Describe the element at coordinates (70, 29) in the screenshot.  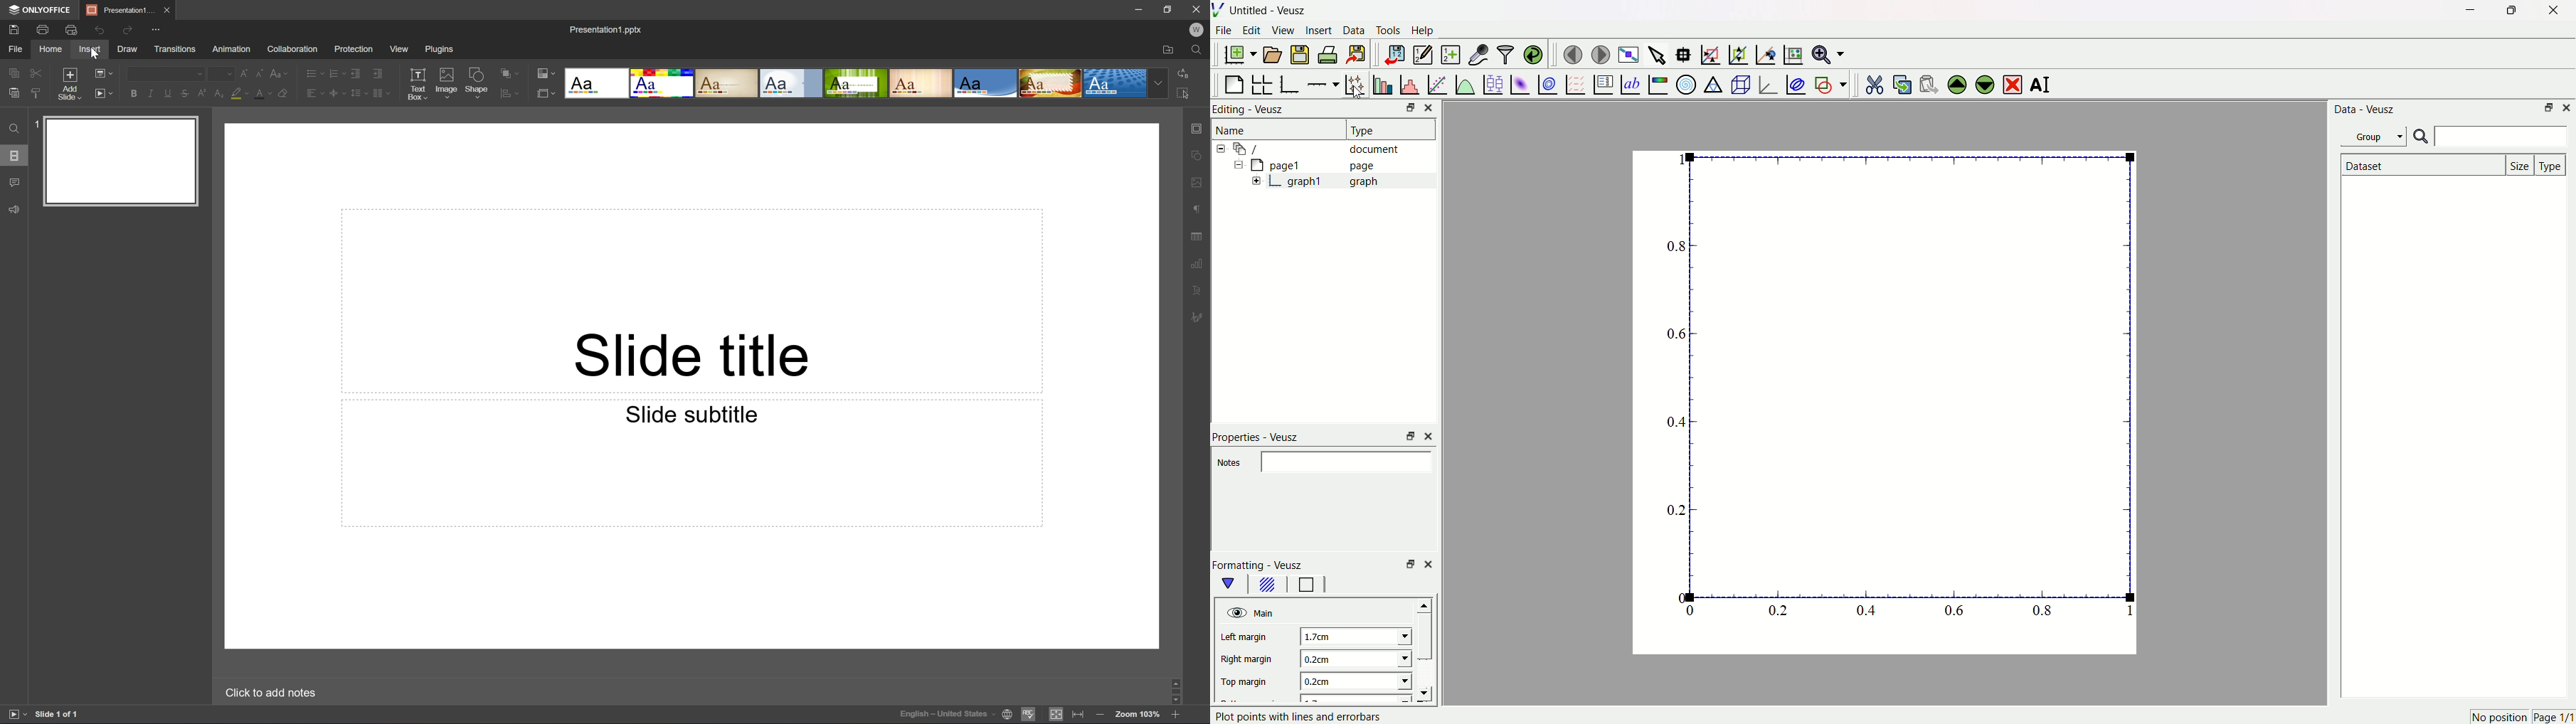
I see `Quick Print` at that location.